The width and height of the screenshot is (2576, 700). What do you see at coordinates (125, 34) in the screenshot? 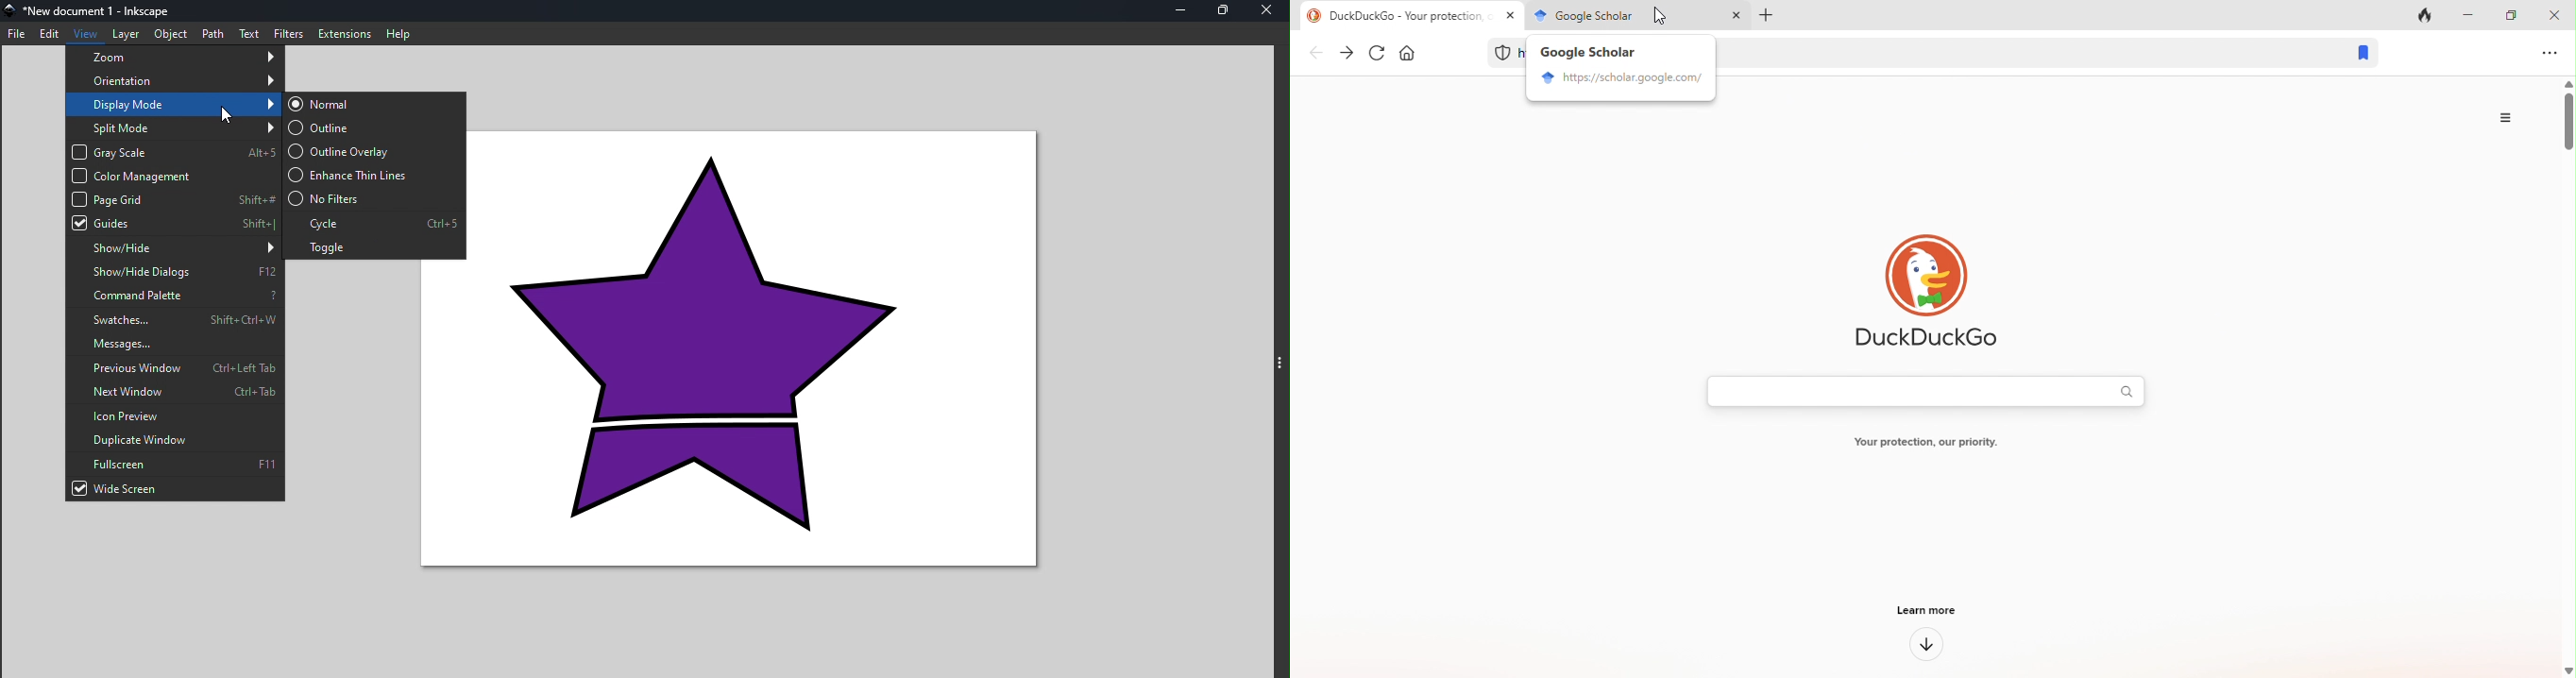
I see `Layer` at bounding box center [125, 34].